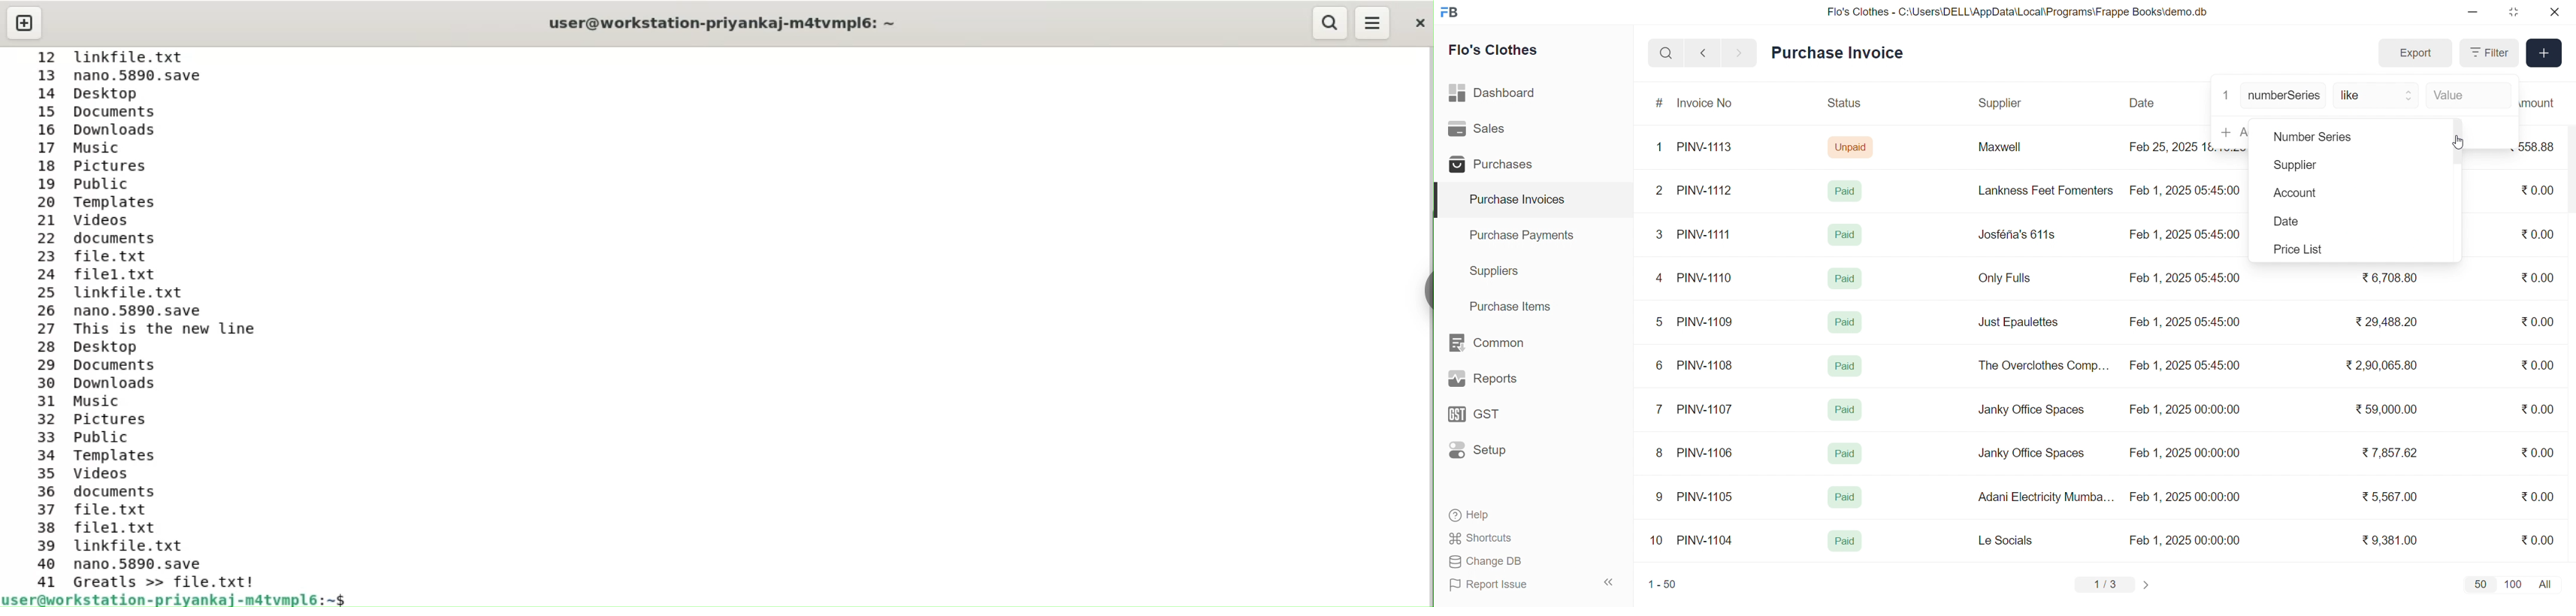  I want to click on Feb 1, 2025 00:00:00, so click(2184, 411).